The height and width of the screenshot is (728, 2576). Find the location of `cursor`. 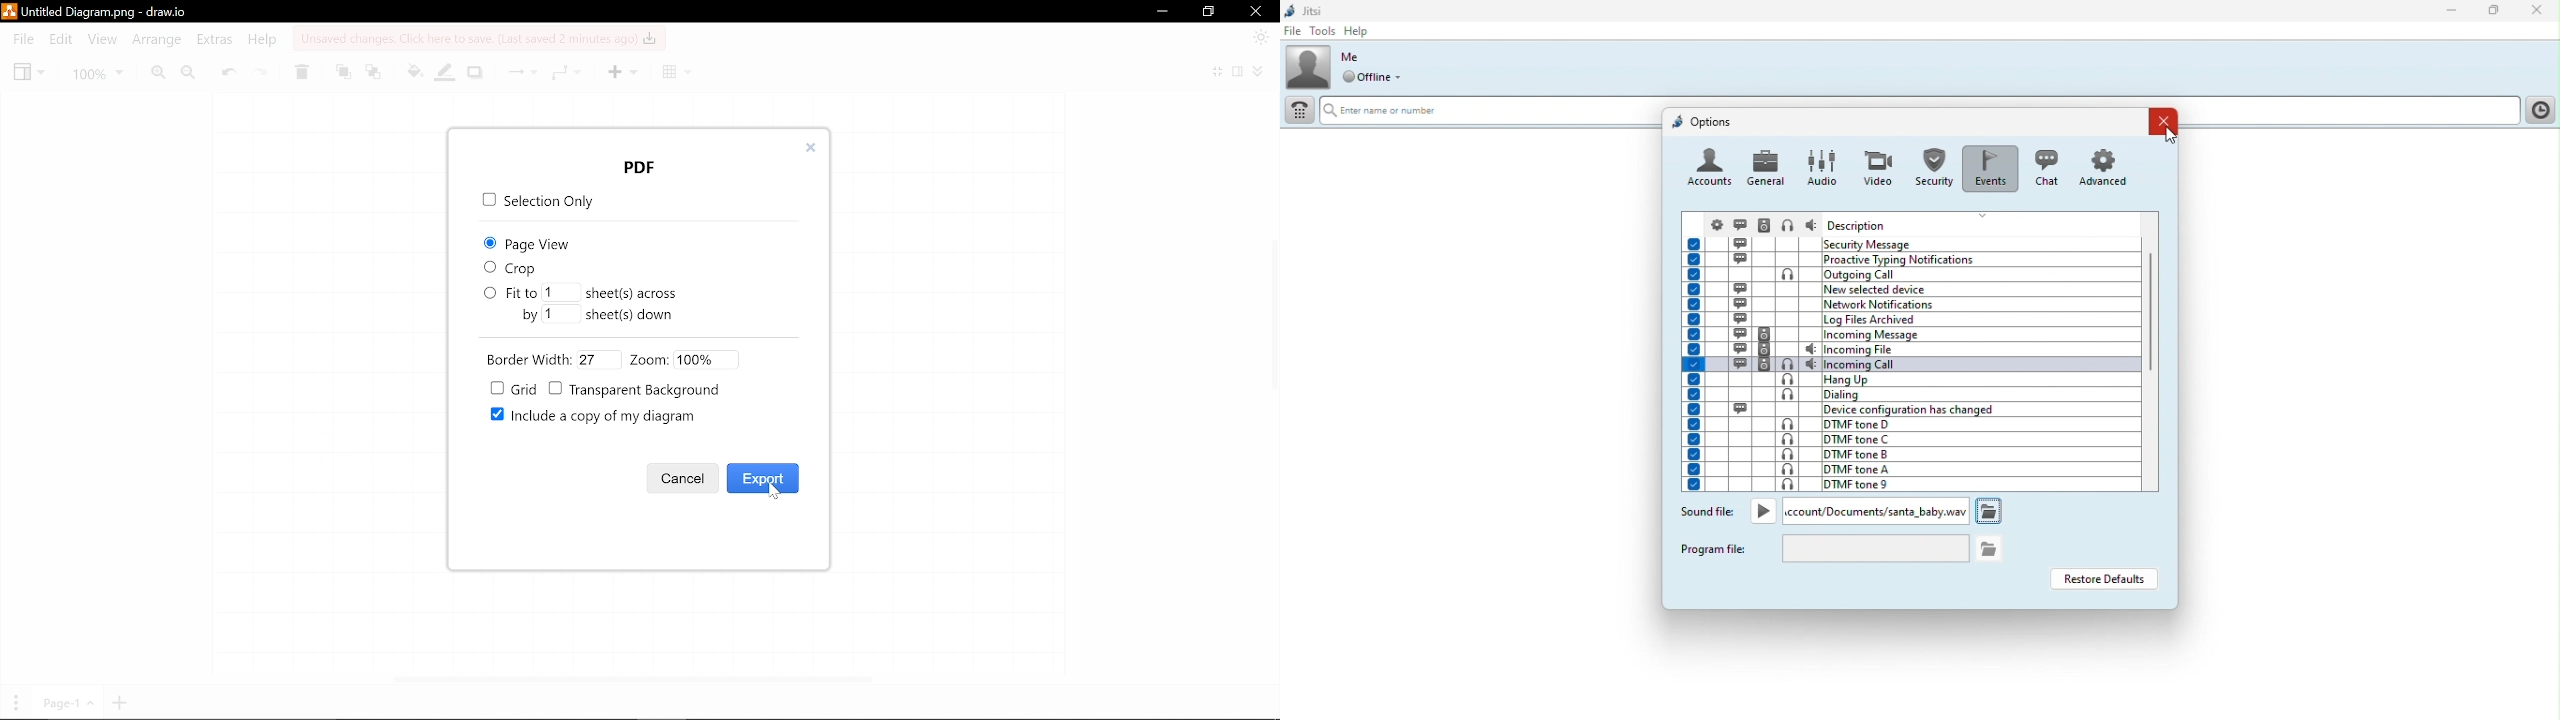

cursor is located at coordinates (2169, 139).